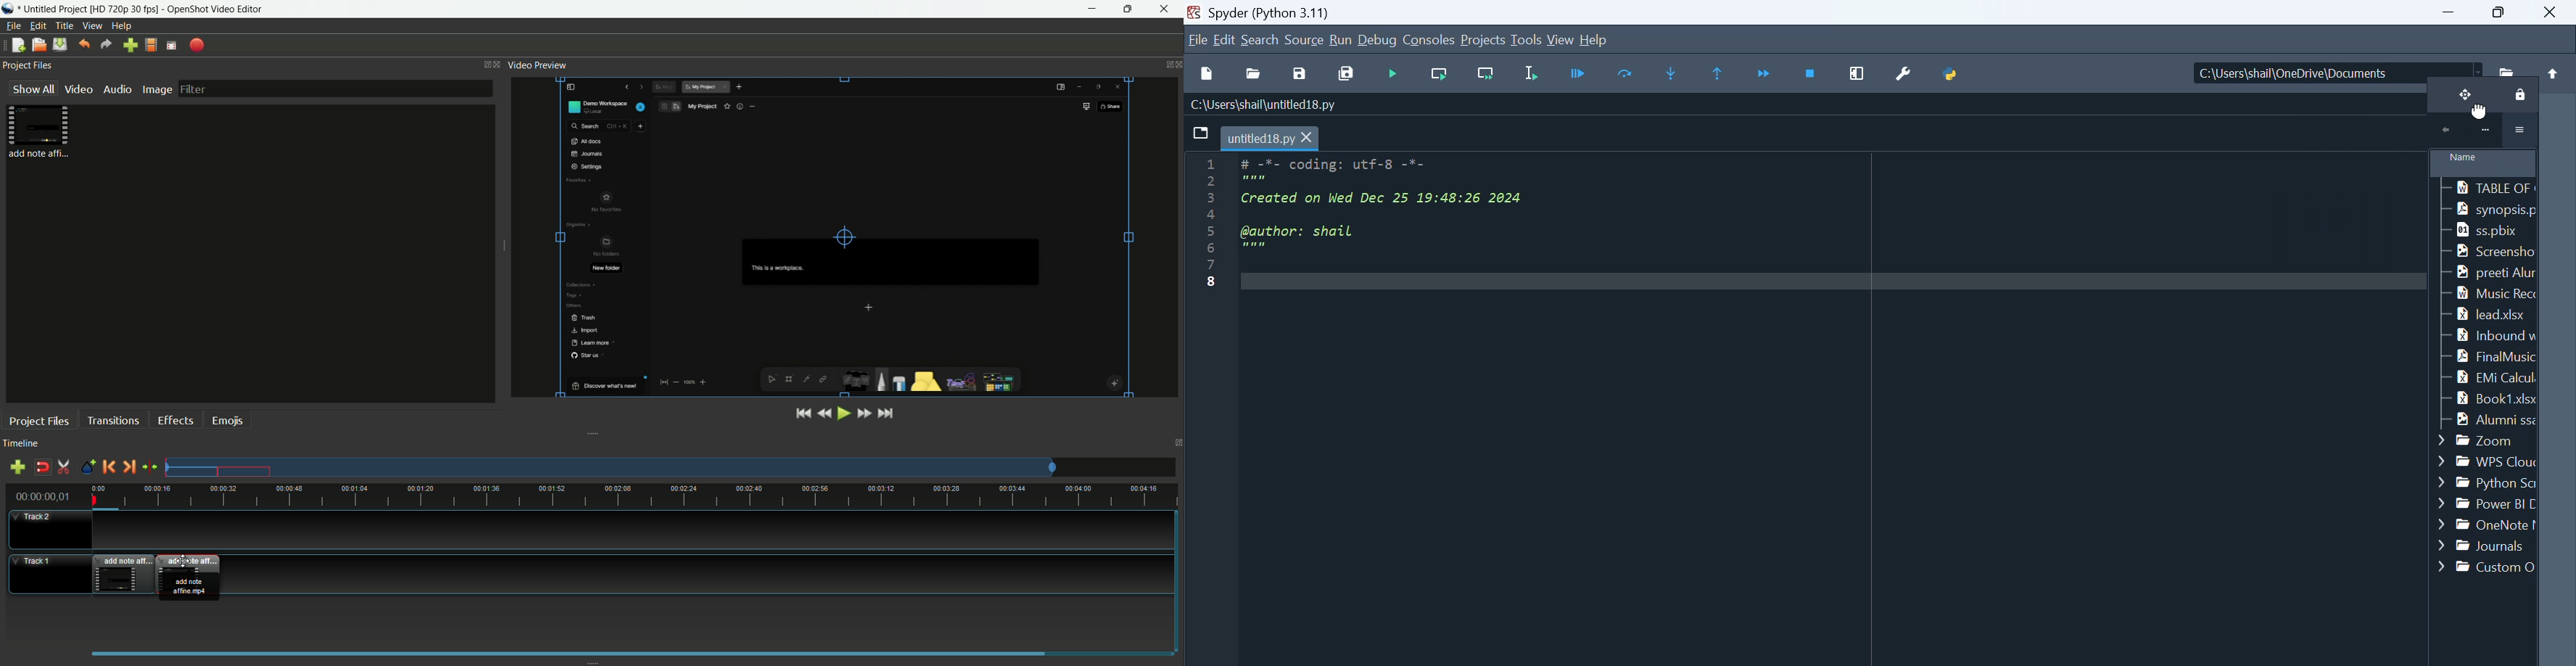 This screenshot has width=2576, height=672. What do you see at coordinates (2488, 272) in the screenshot?
I see `preeti Alur.` at bounding box center [2488, 272].